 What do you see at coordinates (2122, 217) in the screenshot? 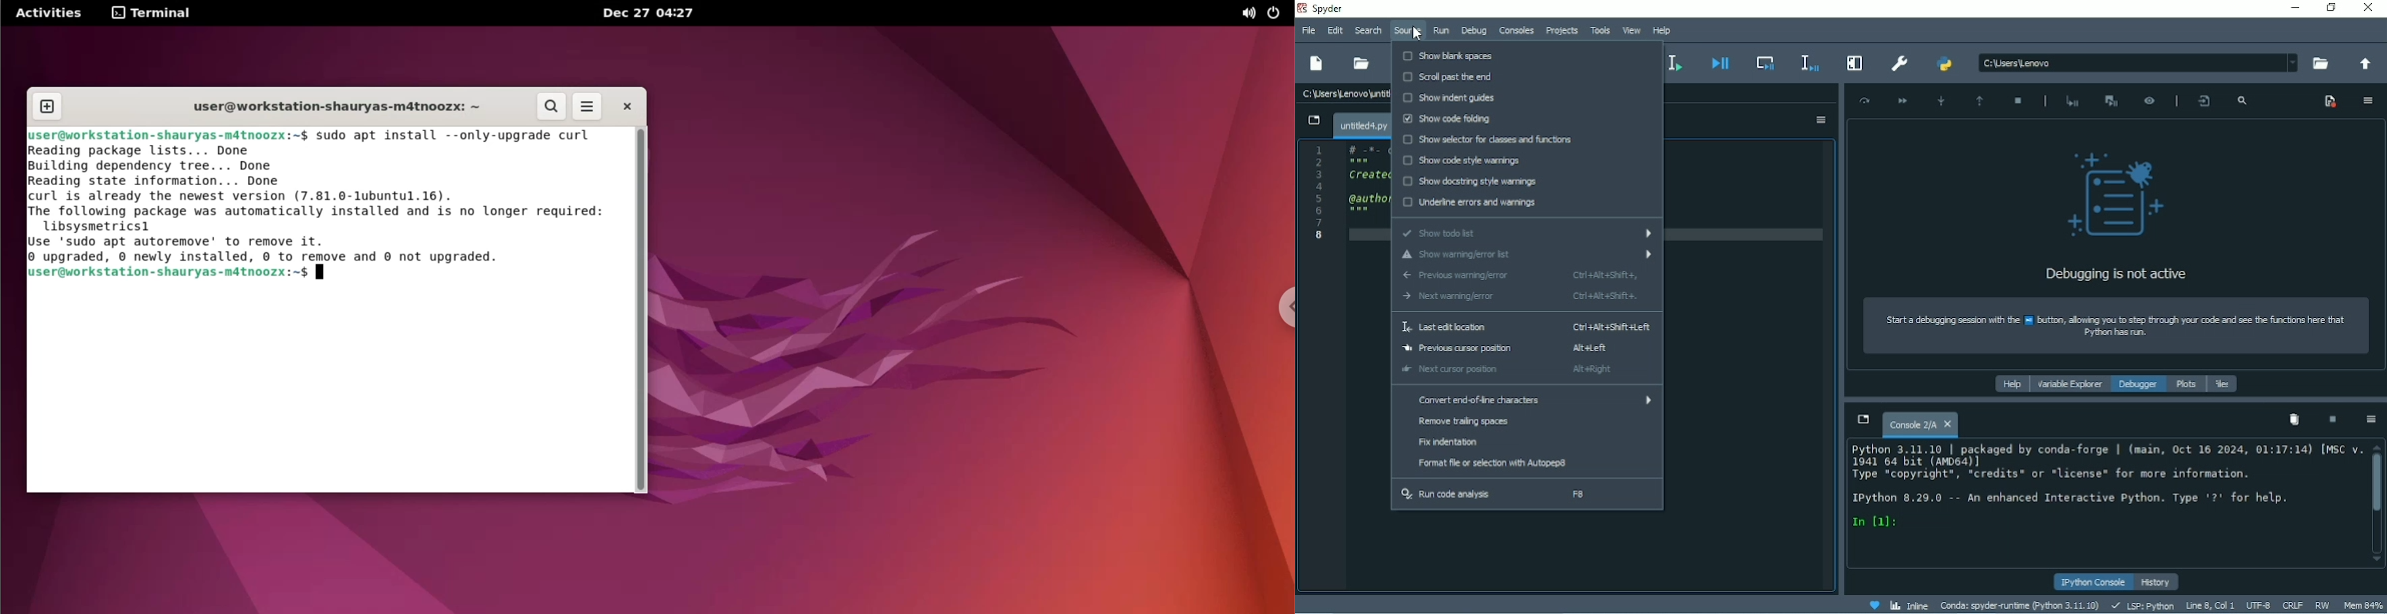
I see `Debugging is not active` at bounding box center [2122, 217].